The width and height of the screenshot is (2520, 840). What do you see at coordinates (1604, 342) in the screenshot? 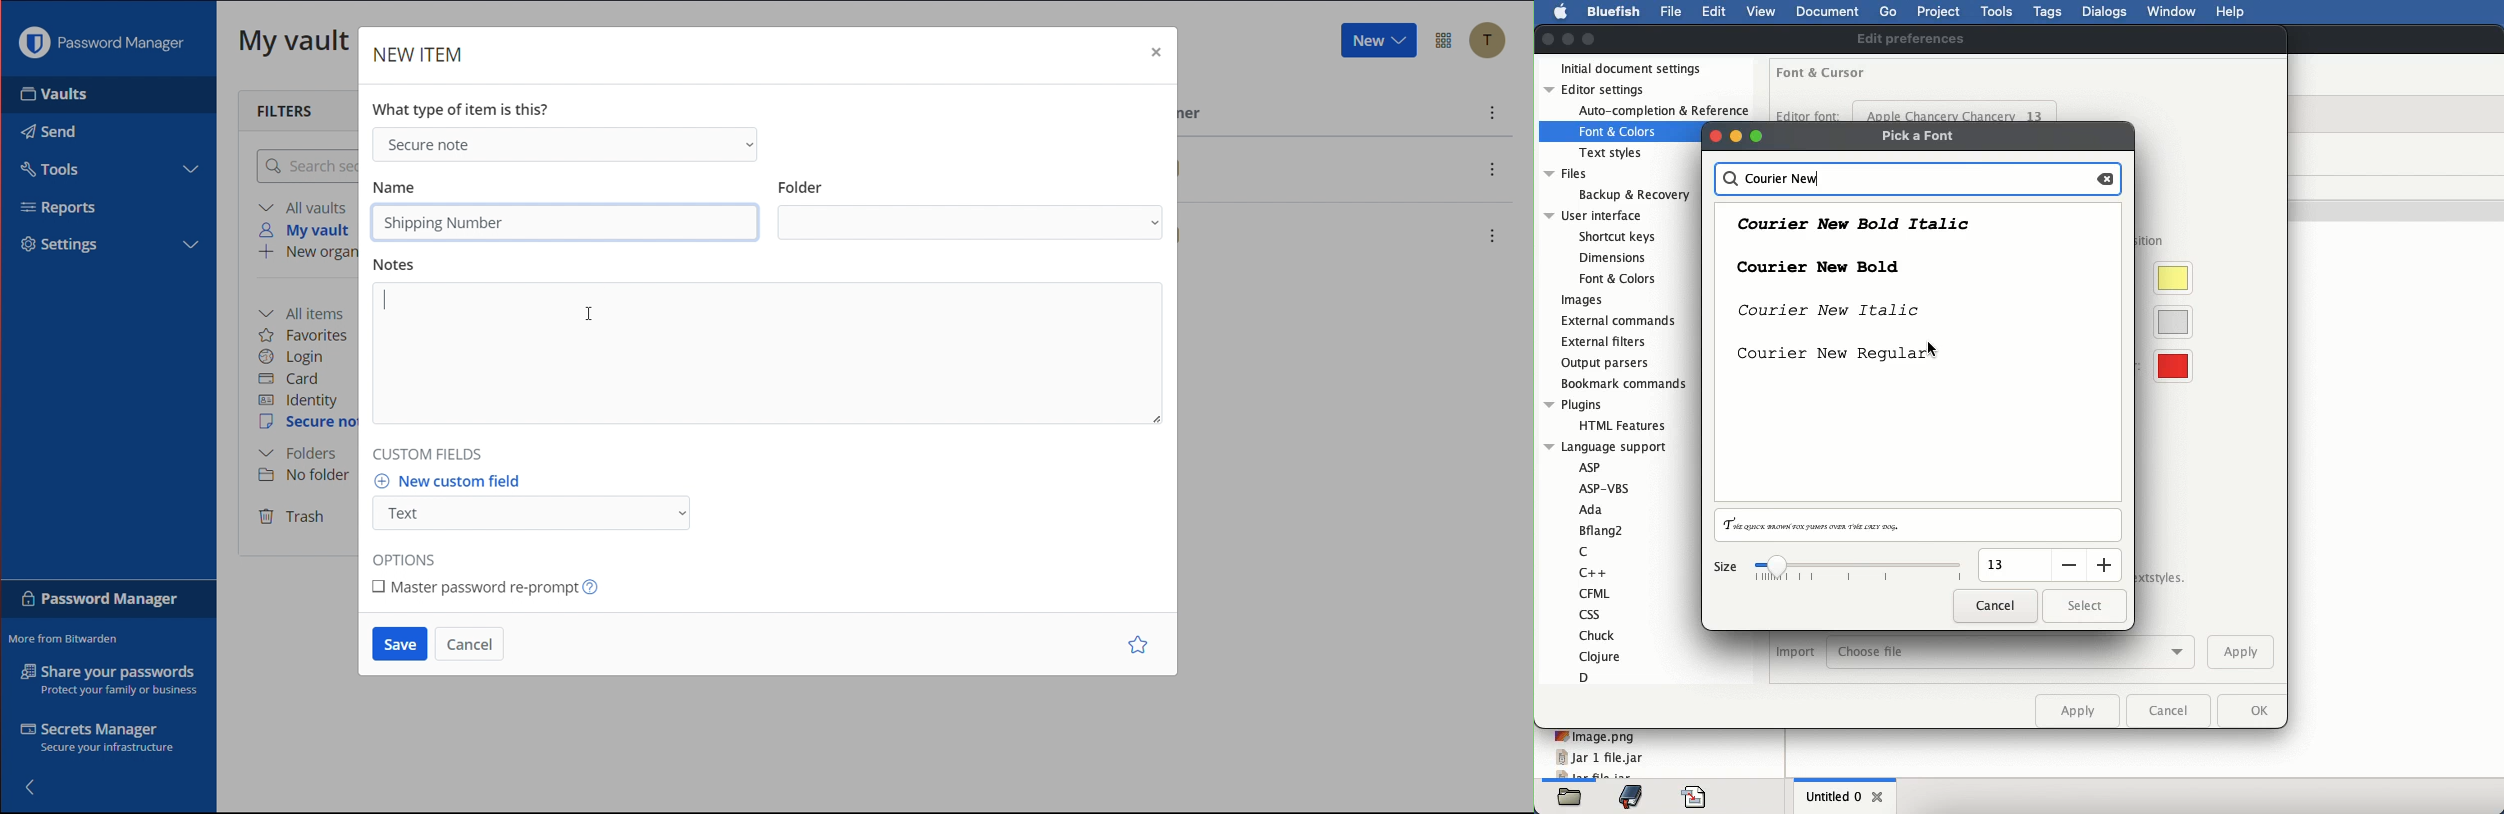
I see `external filters ` at bounding box center [1604, 342].